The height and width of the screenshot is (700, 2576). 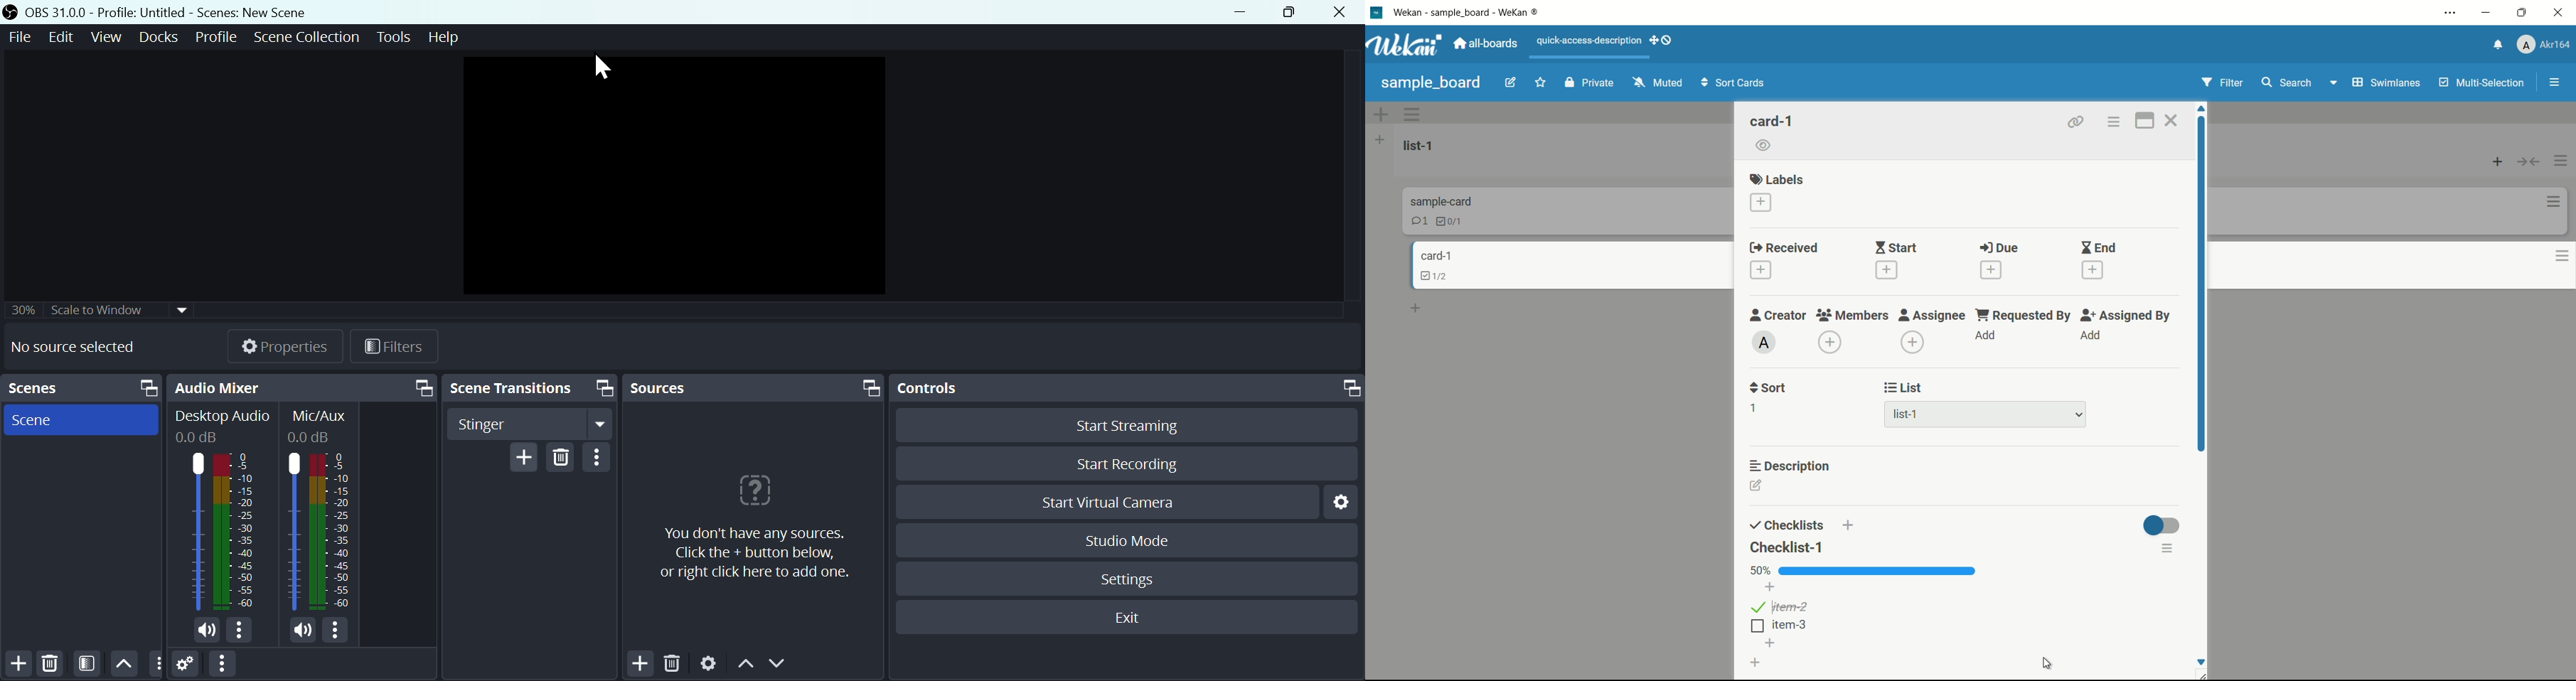 What do you see at coordinates (1245, 12) in the screenshot?
I see `minimise` at bounding box center [1245, 12].